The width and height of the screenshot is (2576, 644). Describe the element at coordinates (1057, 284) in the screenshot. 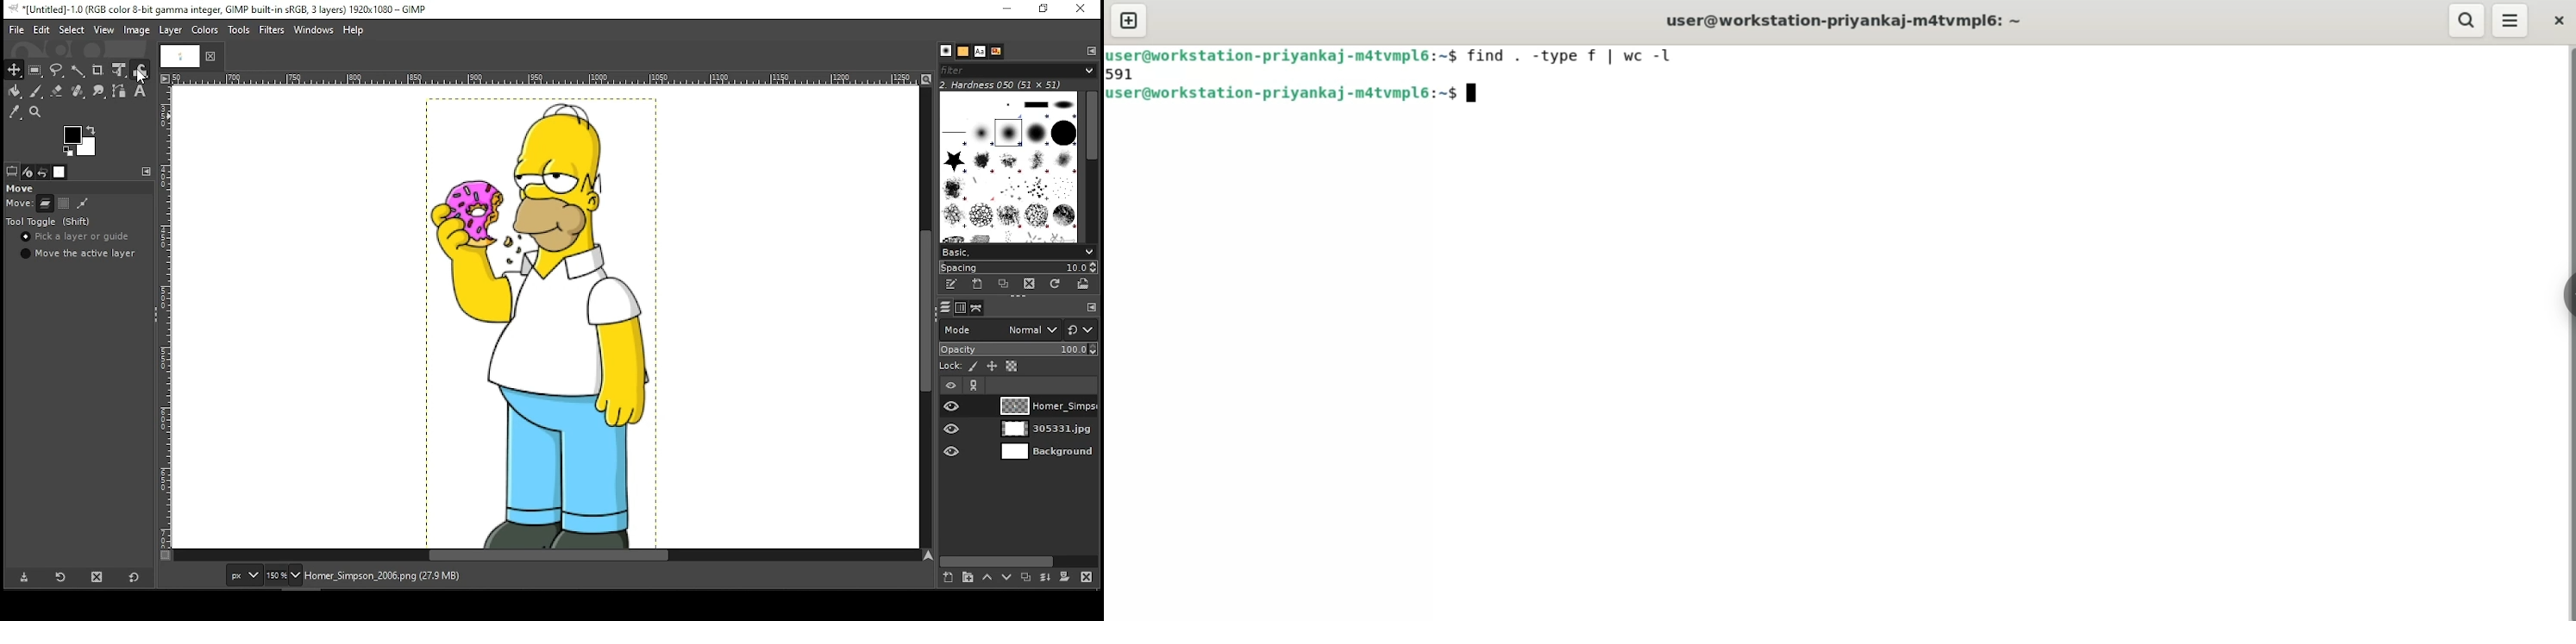

I see `refresh brushes` at that location.